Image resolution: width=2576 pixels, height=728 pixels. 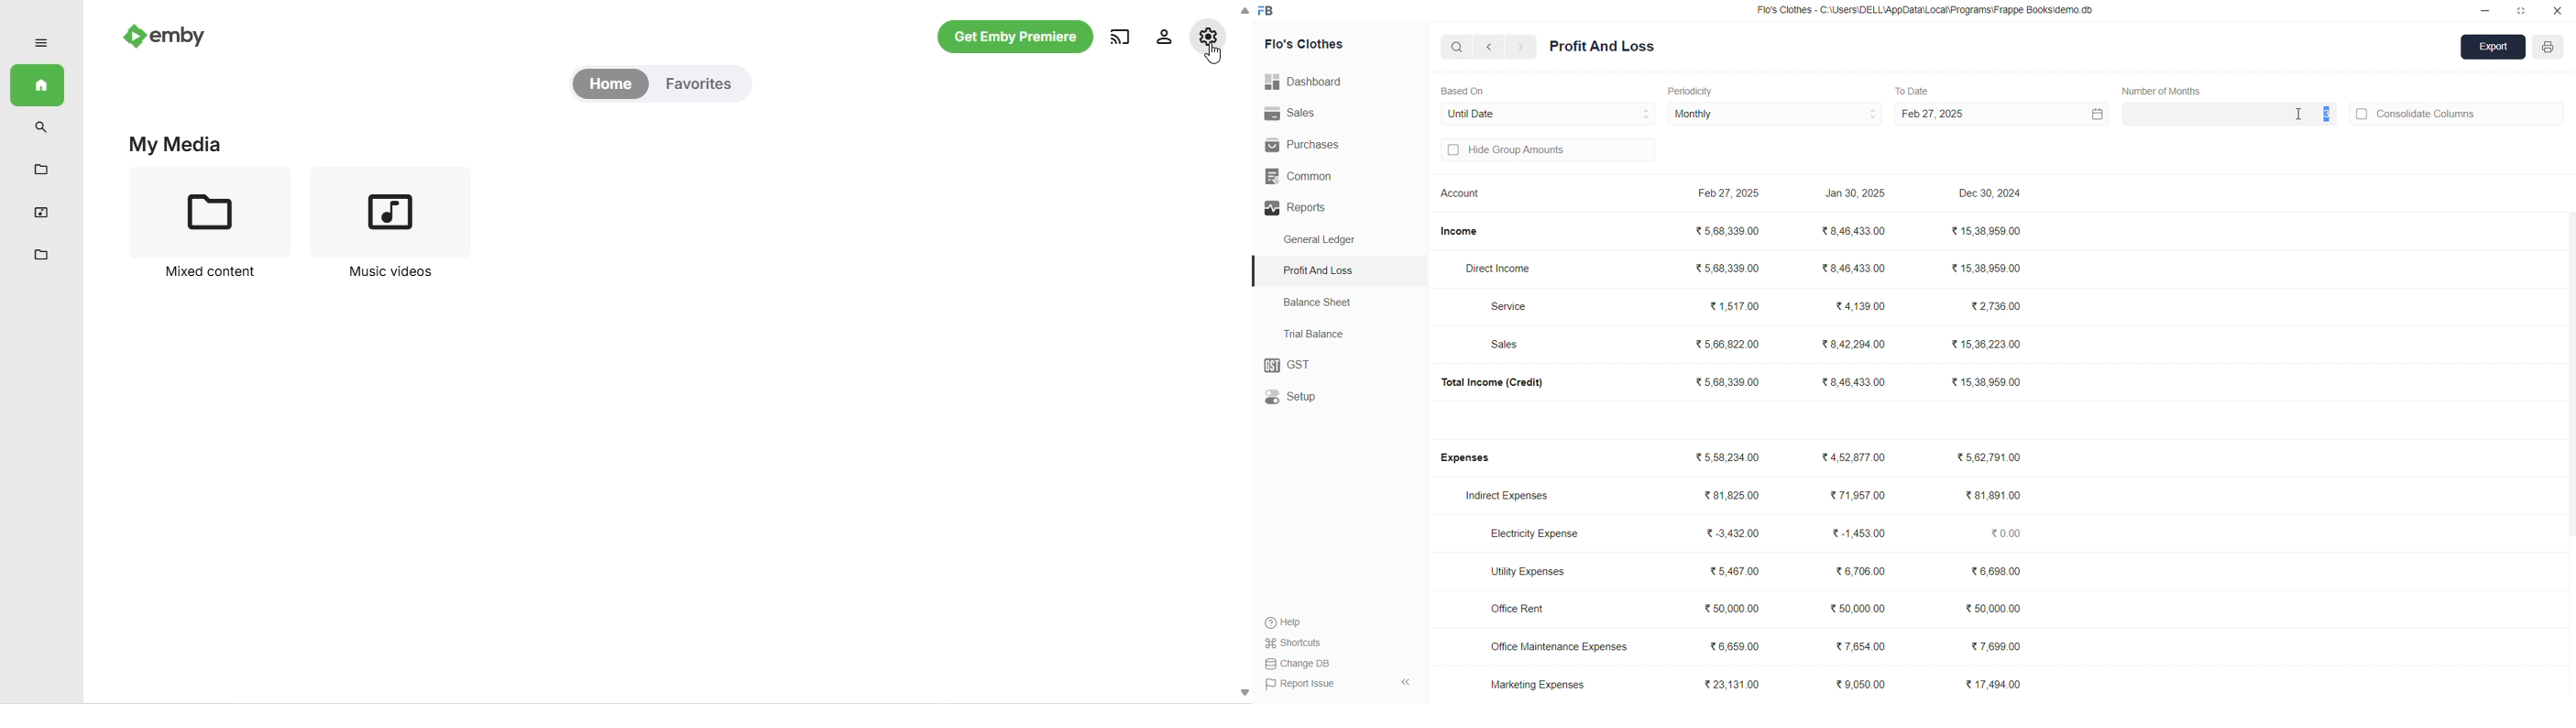 I want to click on Account, so click(x=1464, y=195).